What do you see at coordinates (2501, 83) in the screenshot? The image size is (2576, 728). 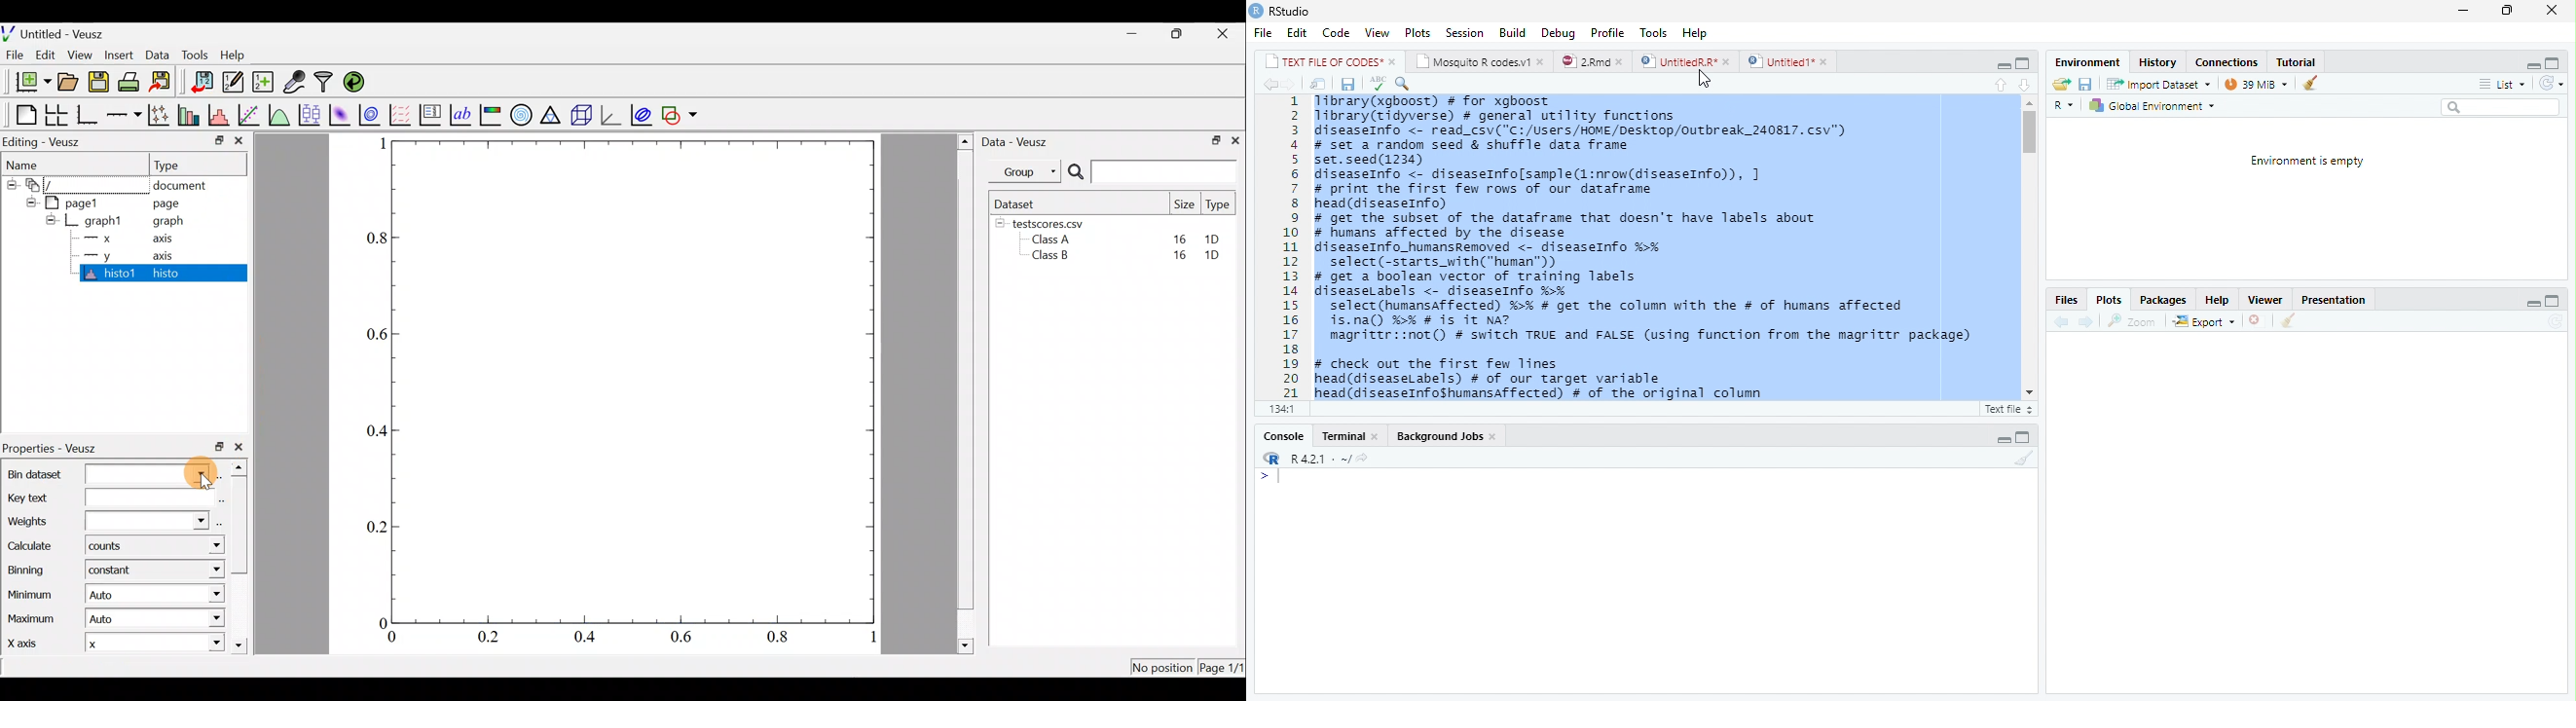 I see `List` at bounding box center [2501, 83].